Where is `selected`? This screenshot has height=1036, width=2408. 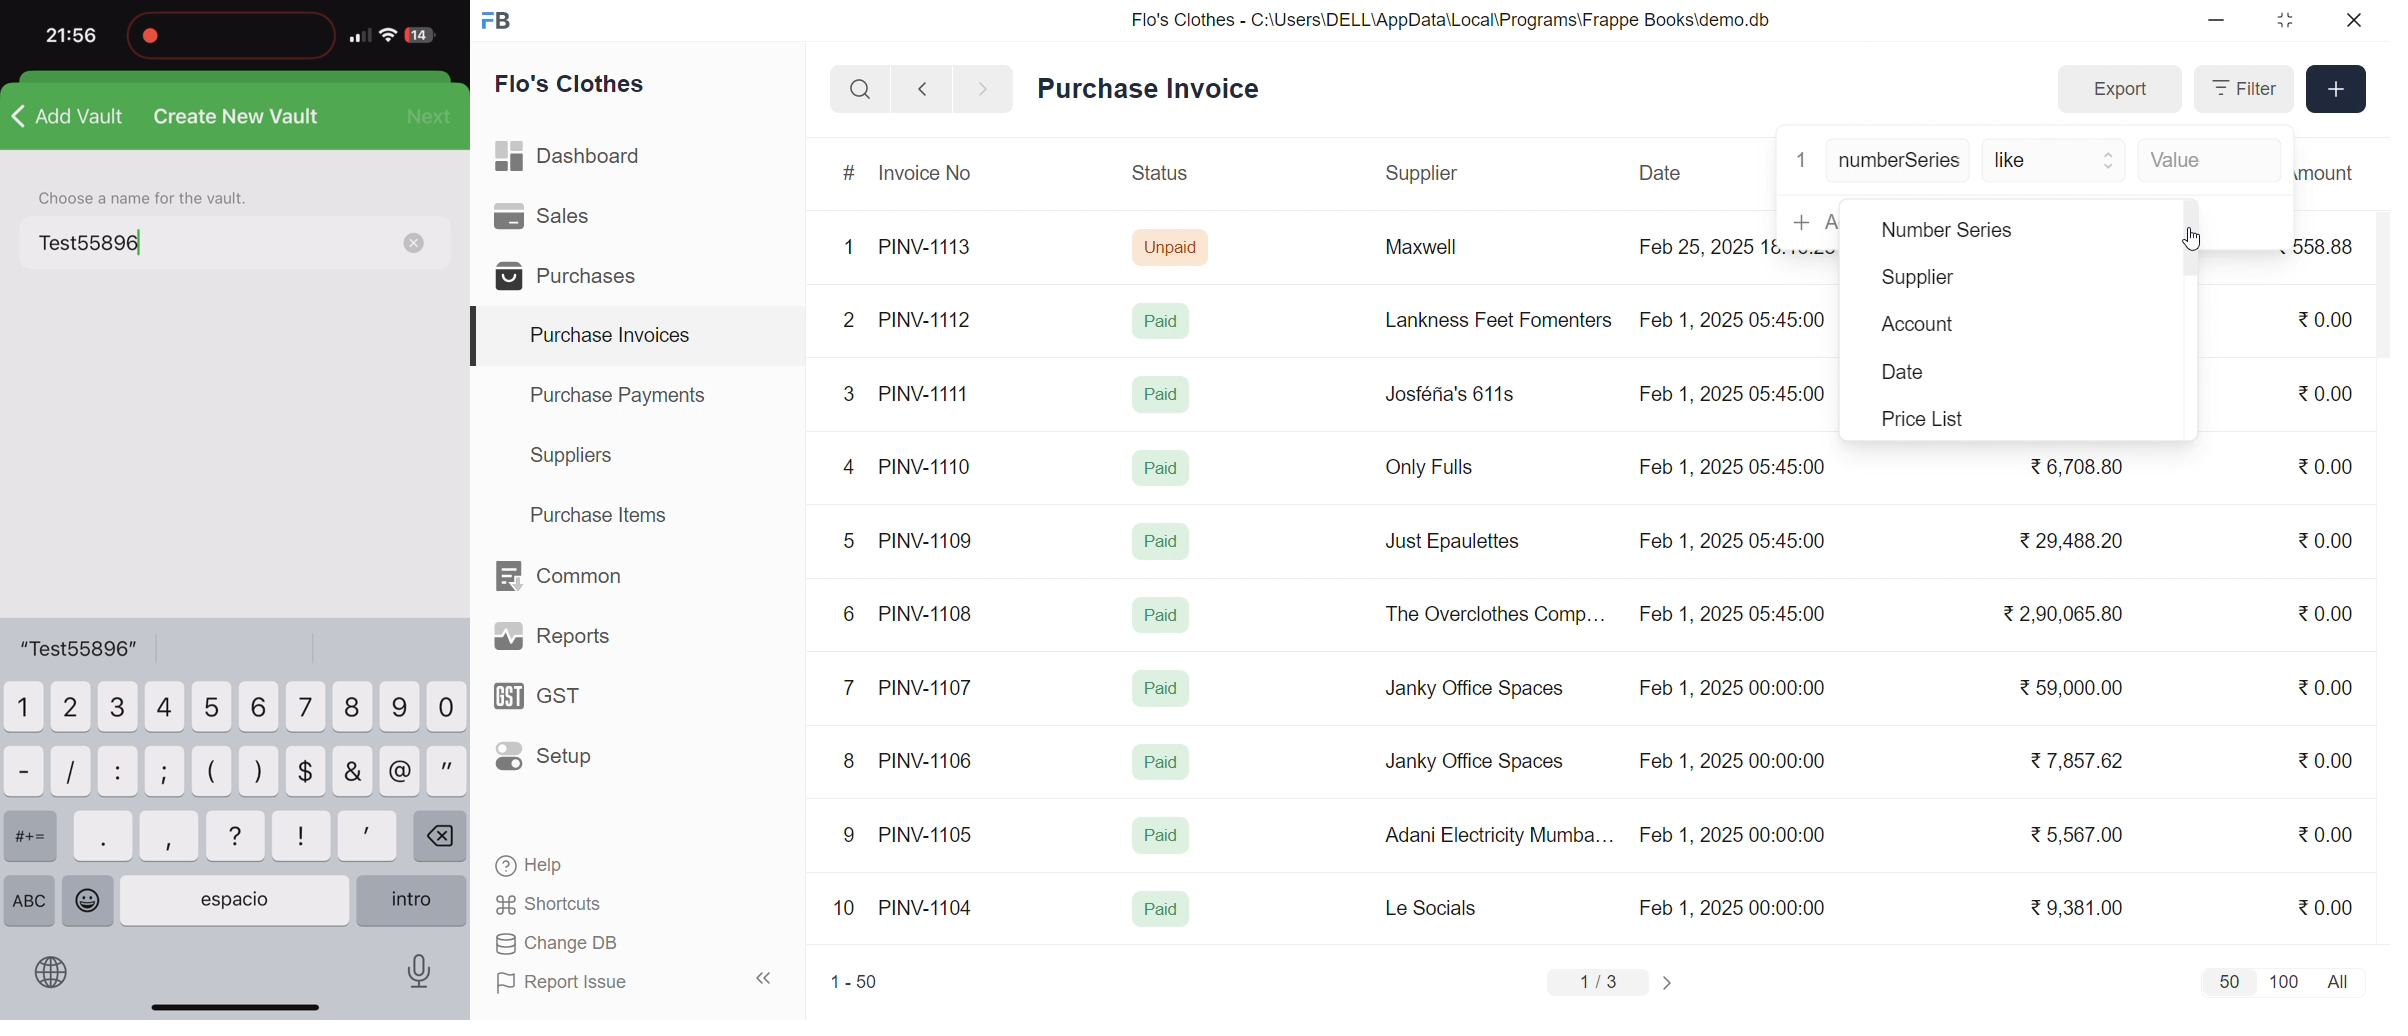 selected is located at coordinates (482, 337).